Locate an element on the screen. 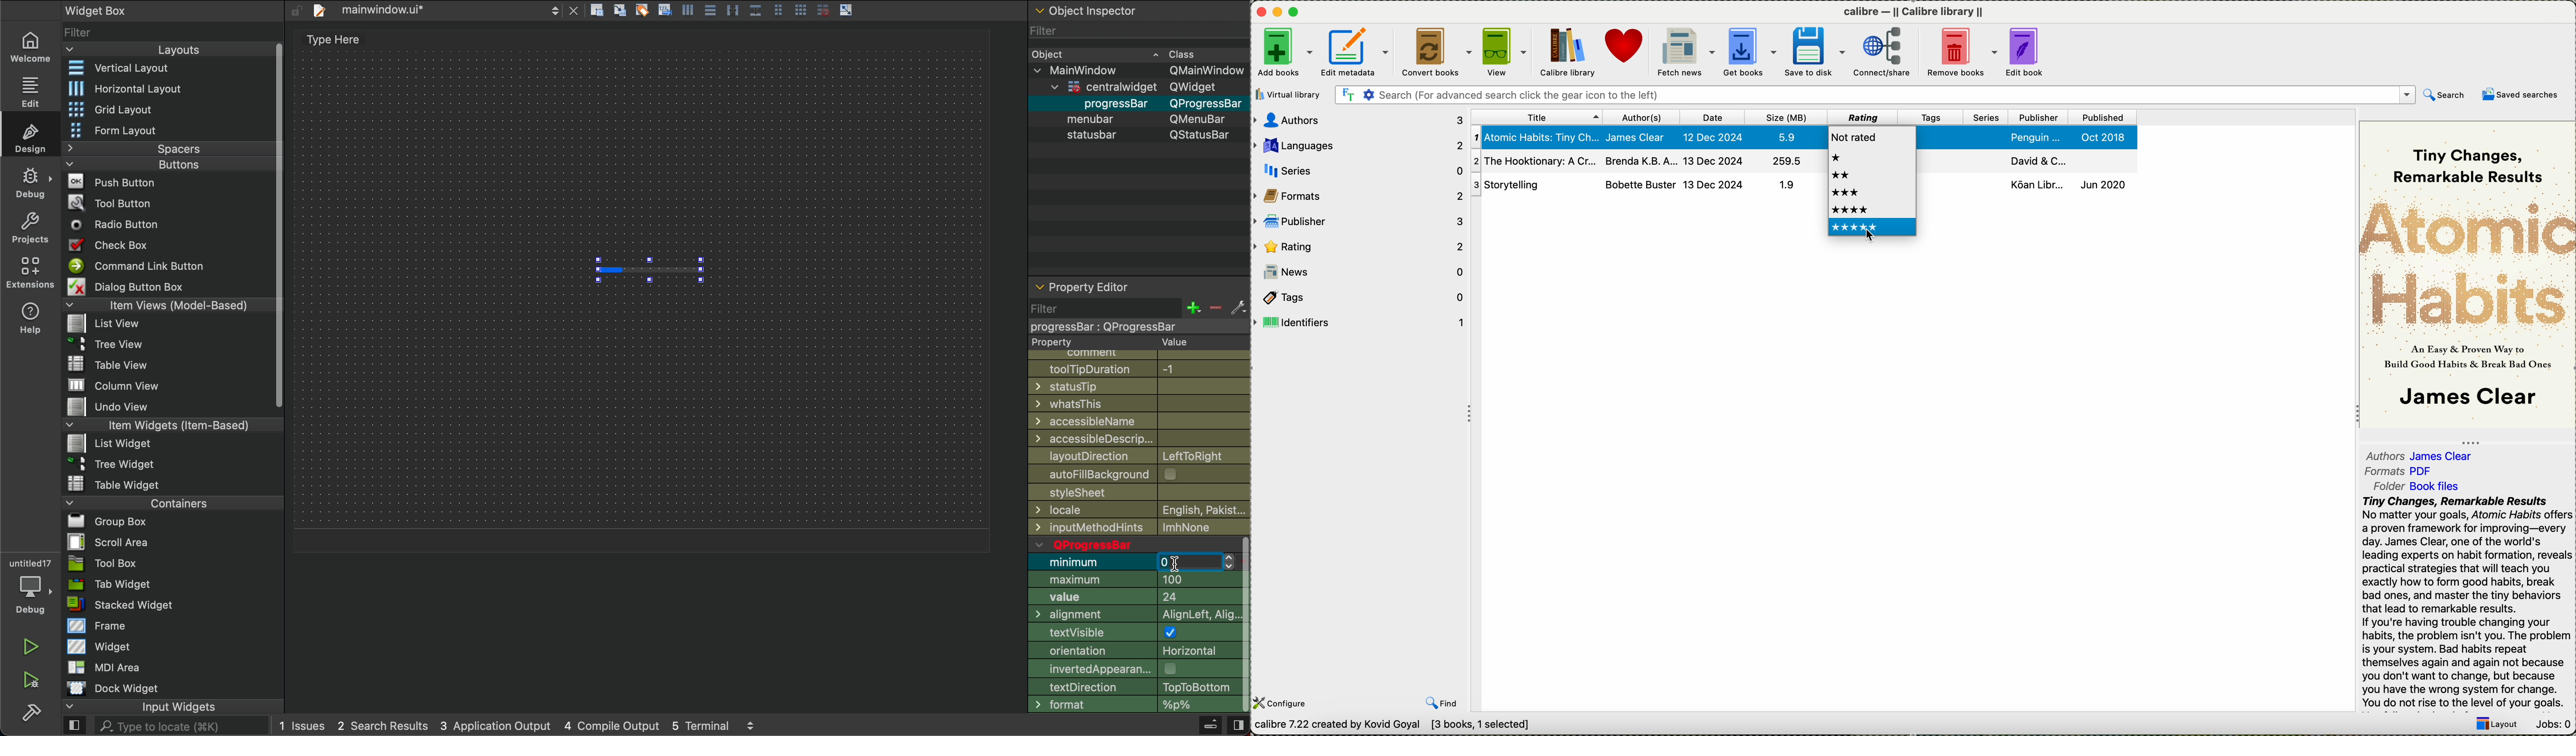 This screenshot has height=756, width=2576. click on five stars is located at coordinates (1873, 230).